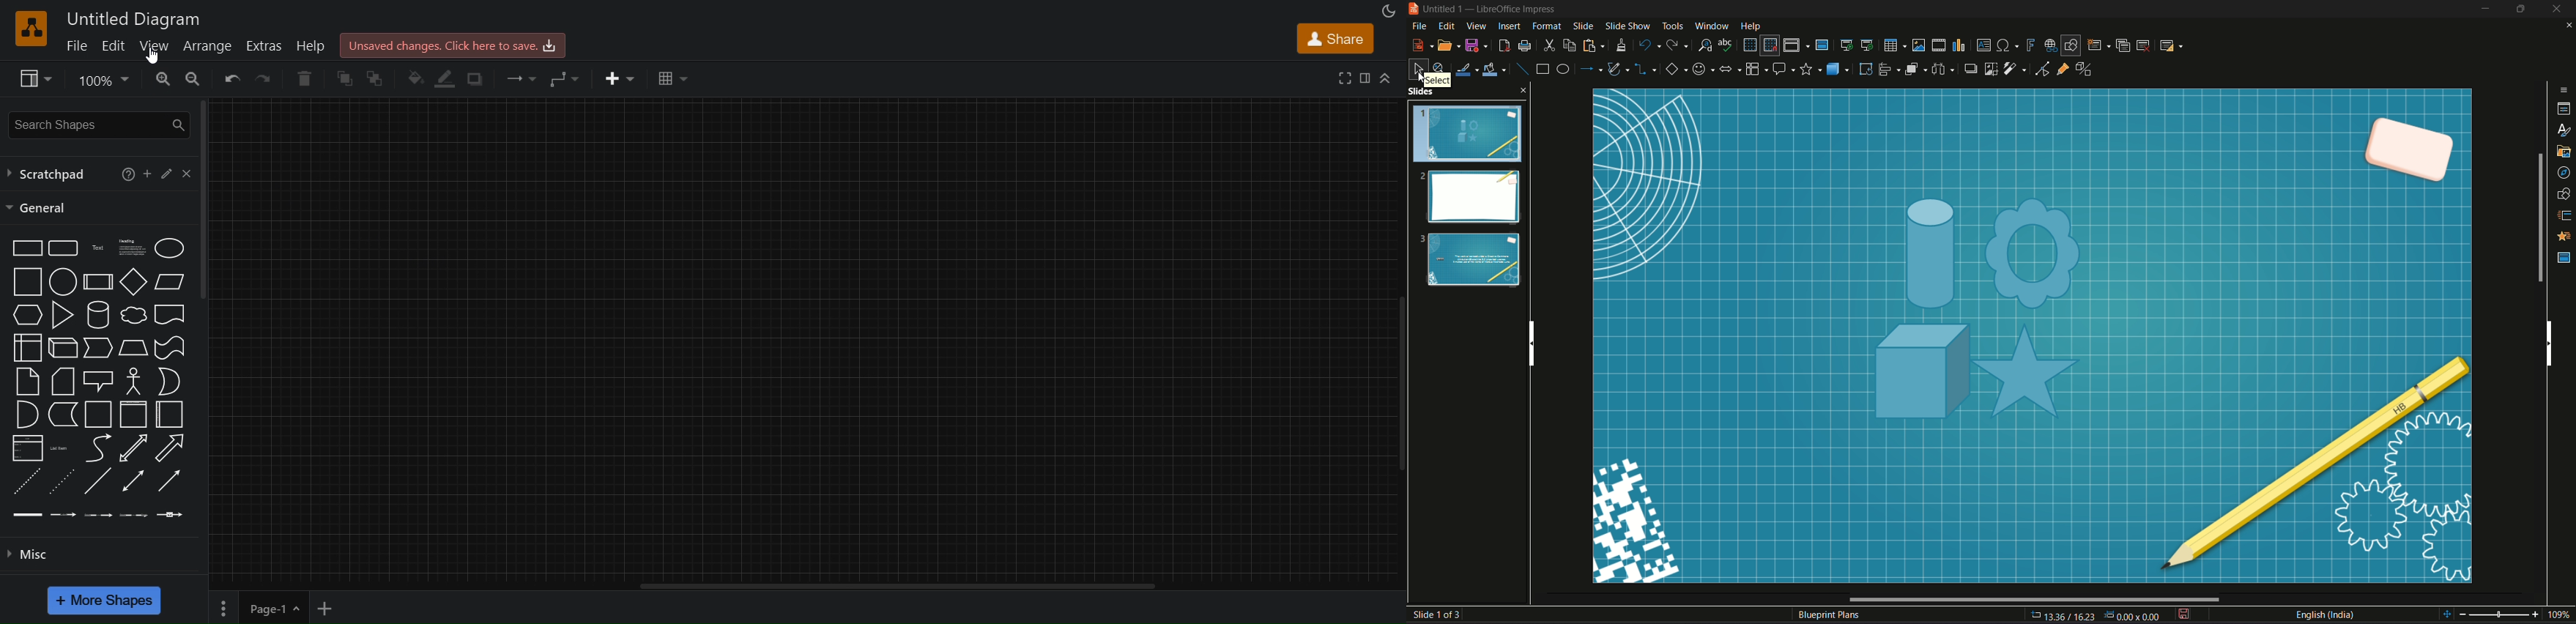 The width and height of the screenshot is (2576, 644). What do you see at coordinates (568, 77) in the screenshot?
I see `waypoints` at bounding box center [568, 77].